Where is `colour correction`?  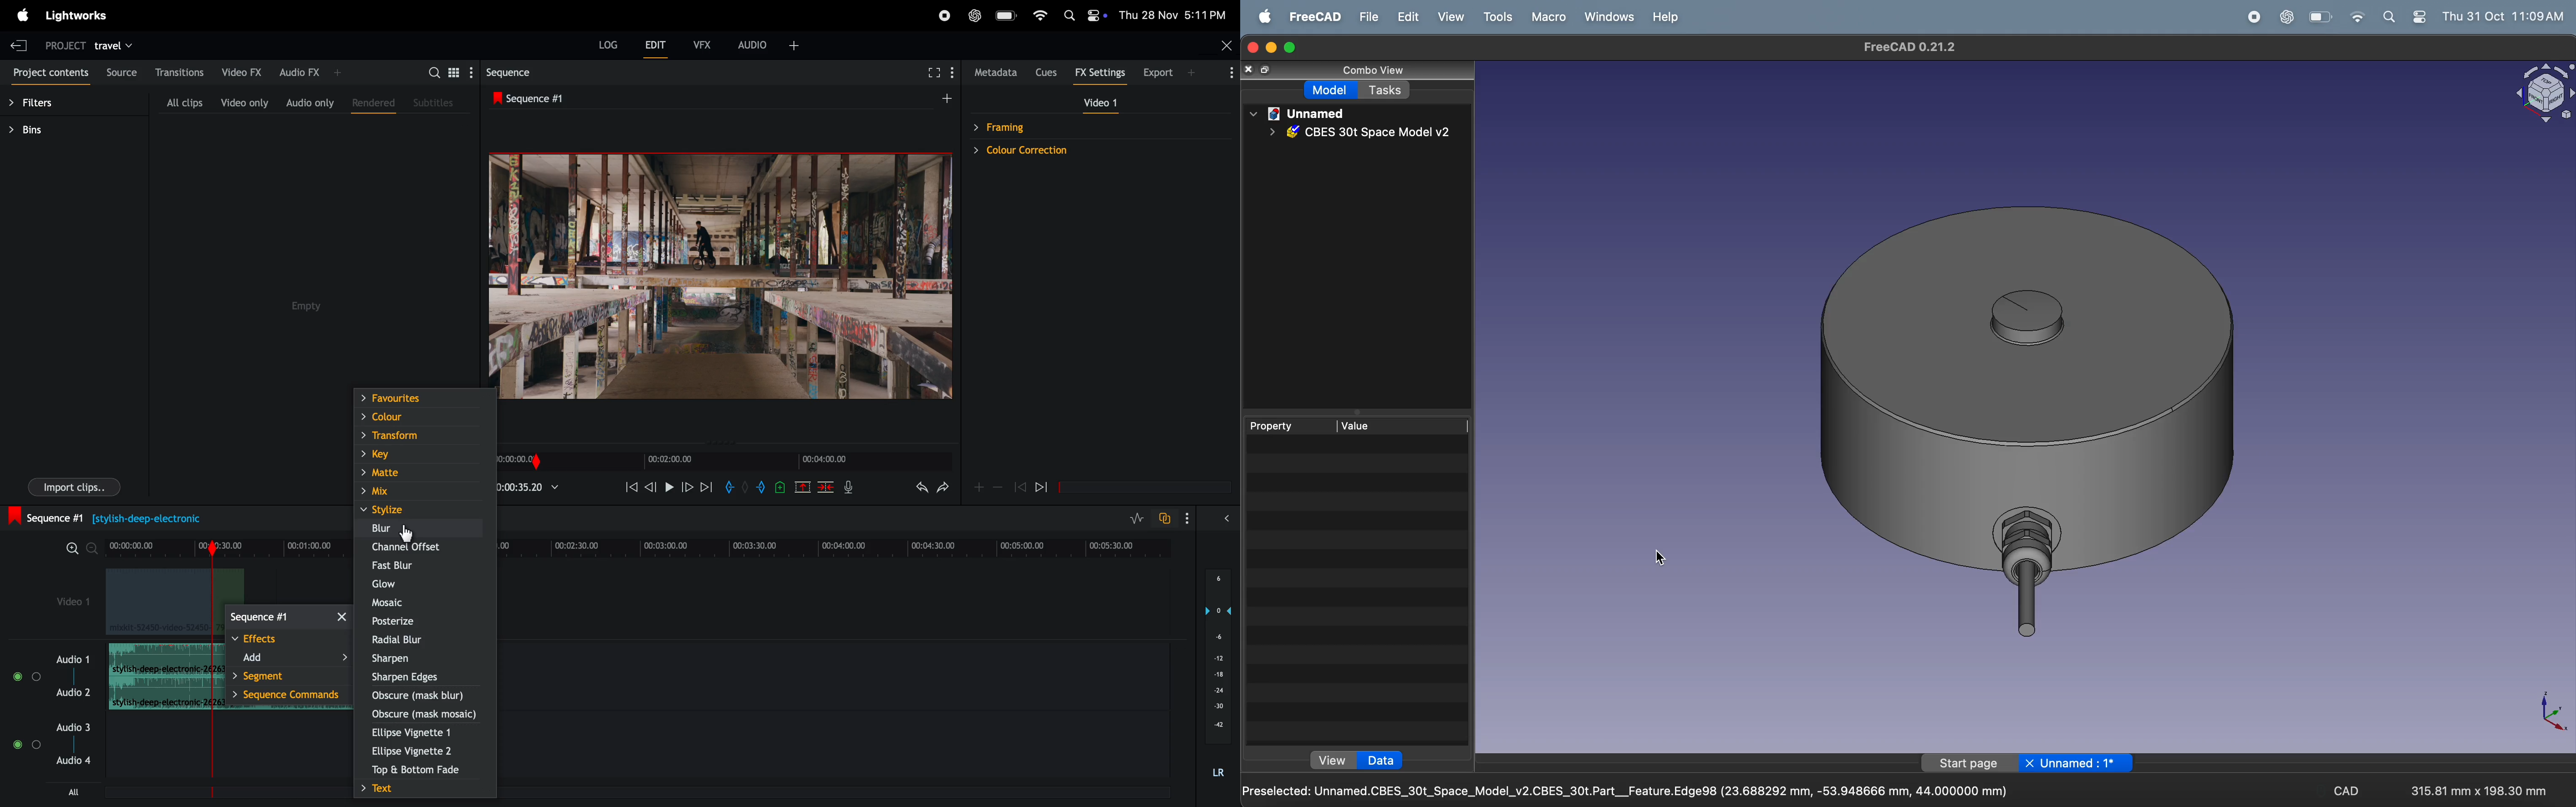
colour correction is located at coordinates (1046, 151).